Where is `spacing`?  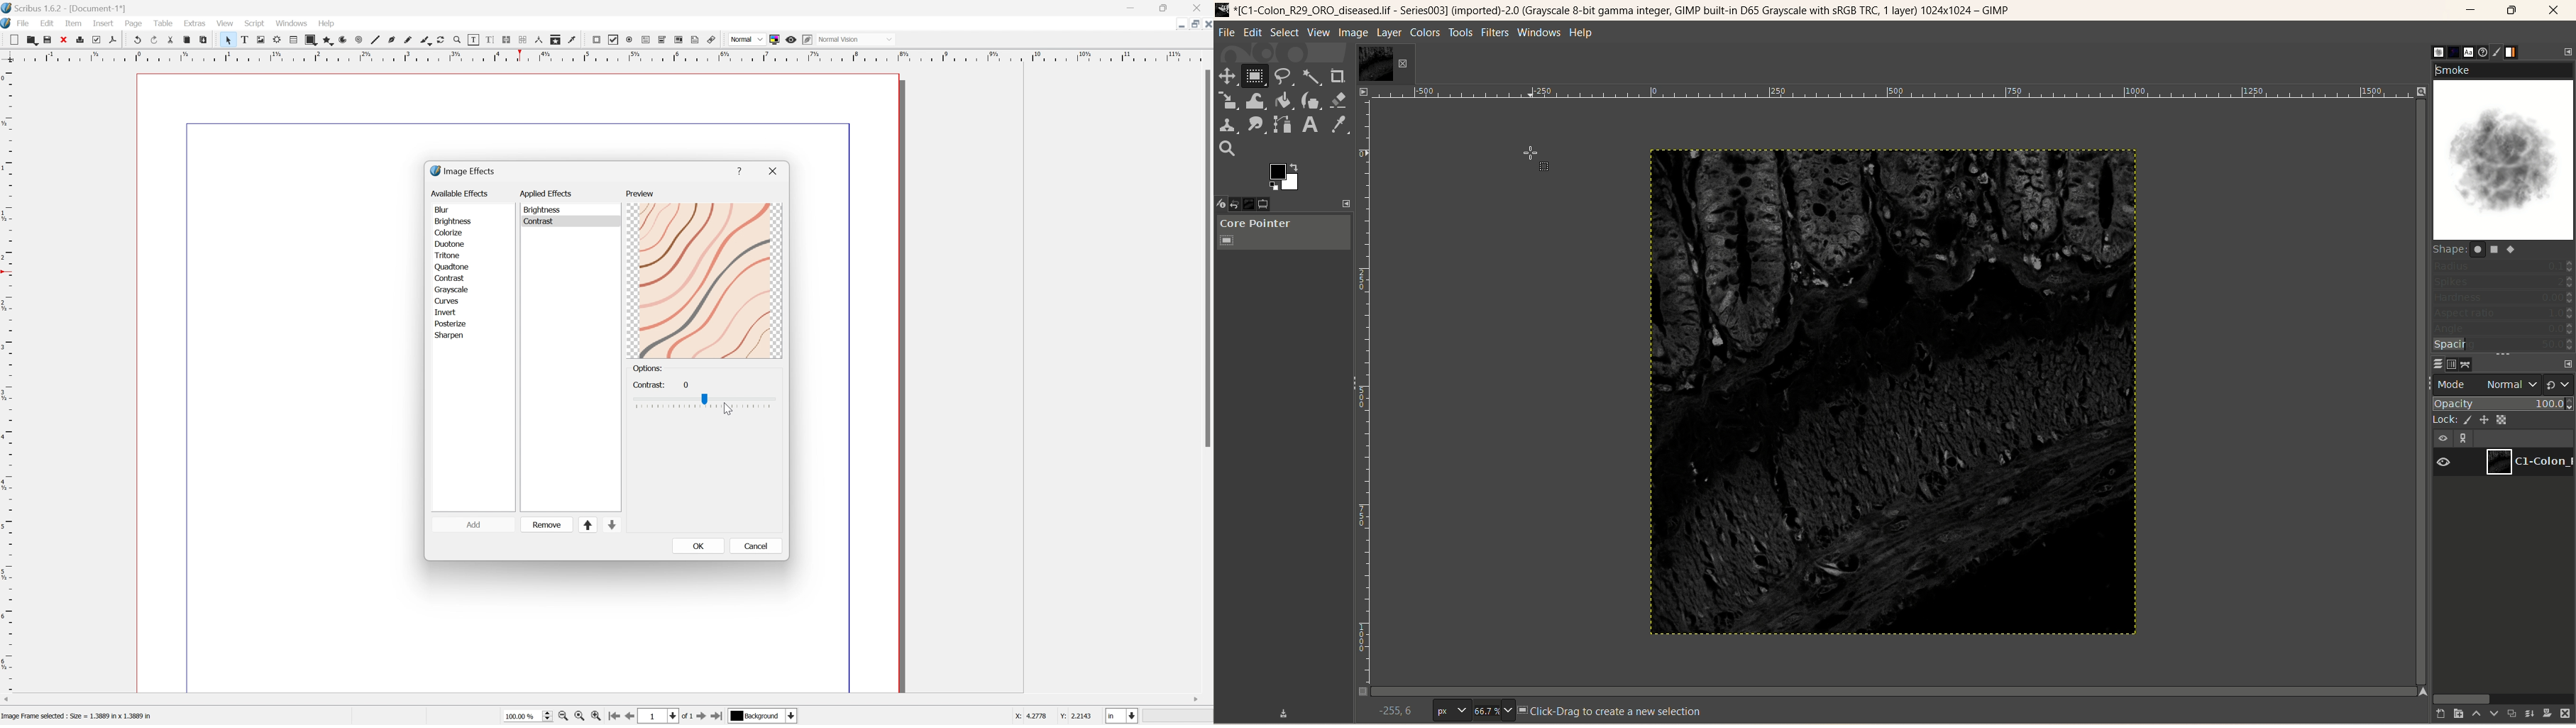 spacing is located at coordinates (2503, 345).